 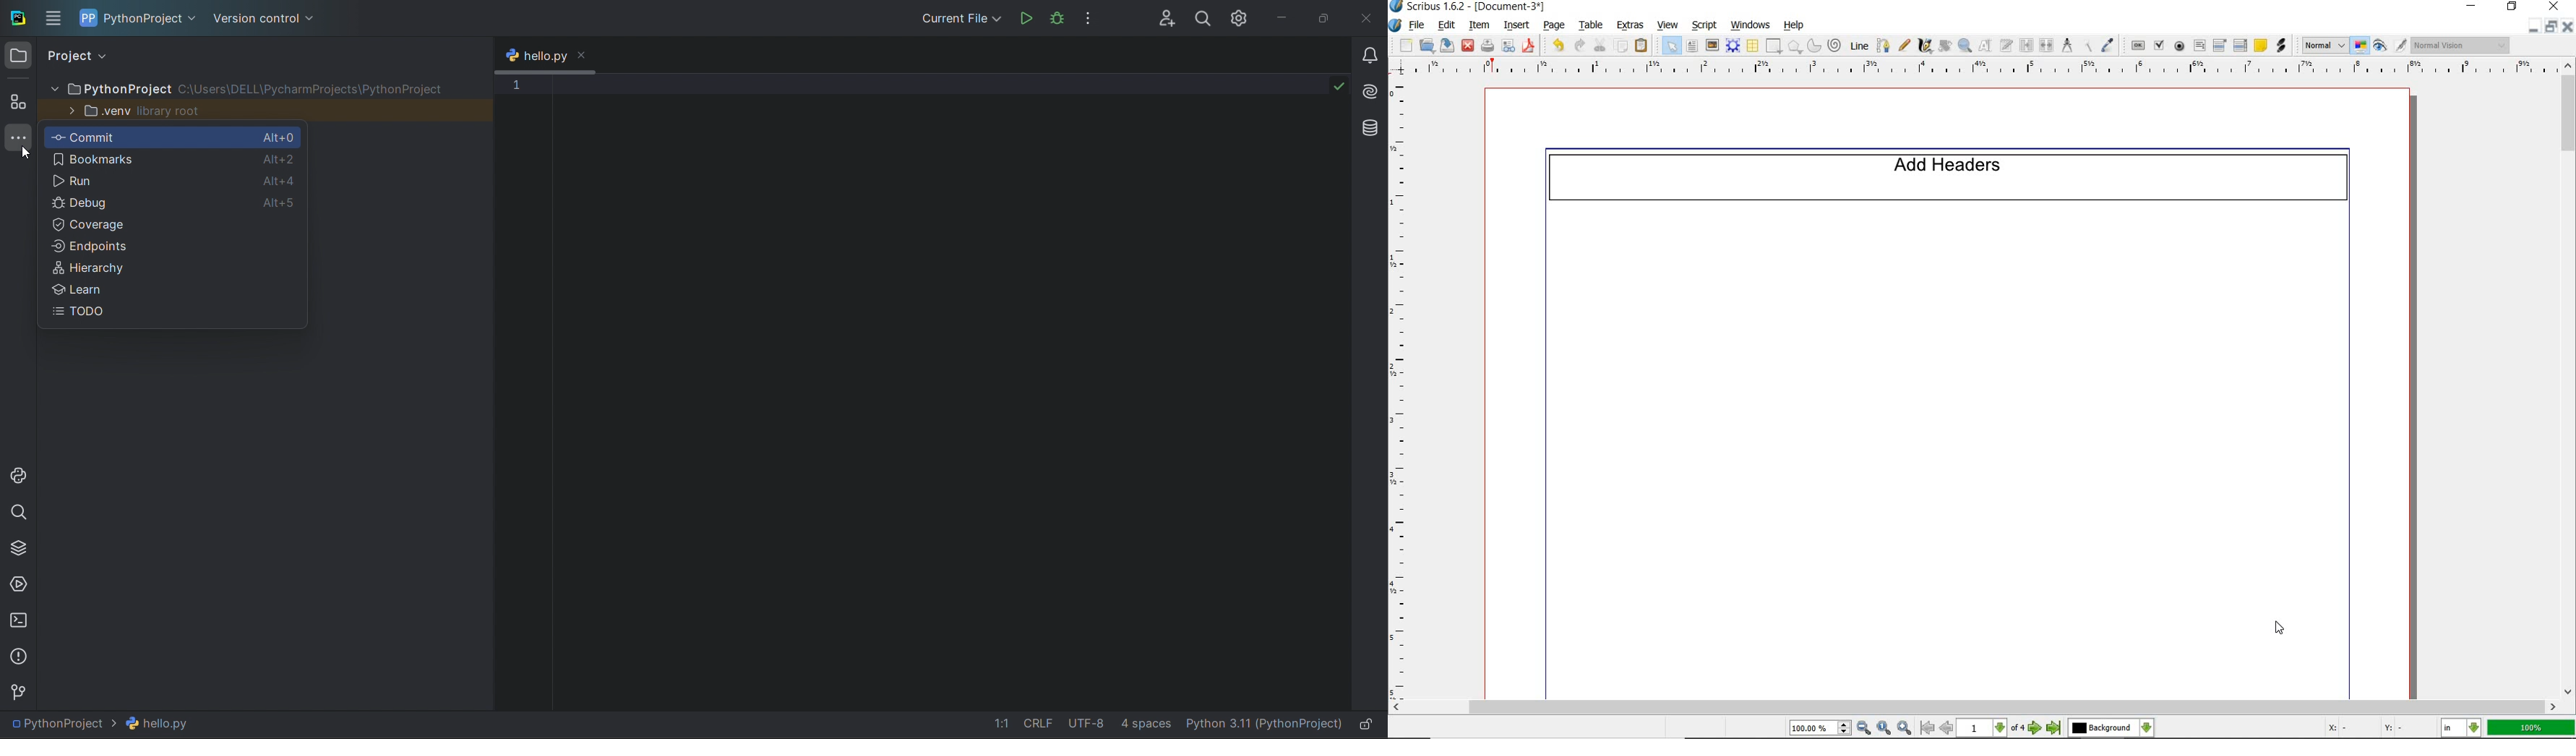 I want to click on insert, so click(x=1517, y=24).